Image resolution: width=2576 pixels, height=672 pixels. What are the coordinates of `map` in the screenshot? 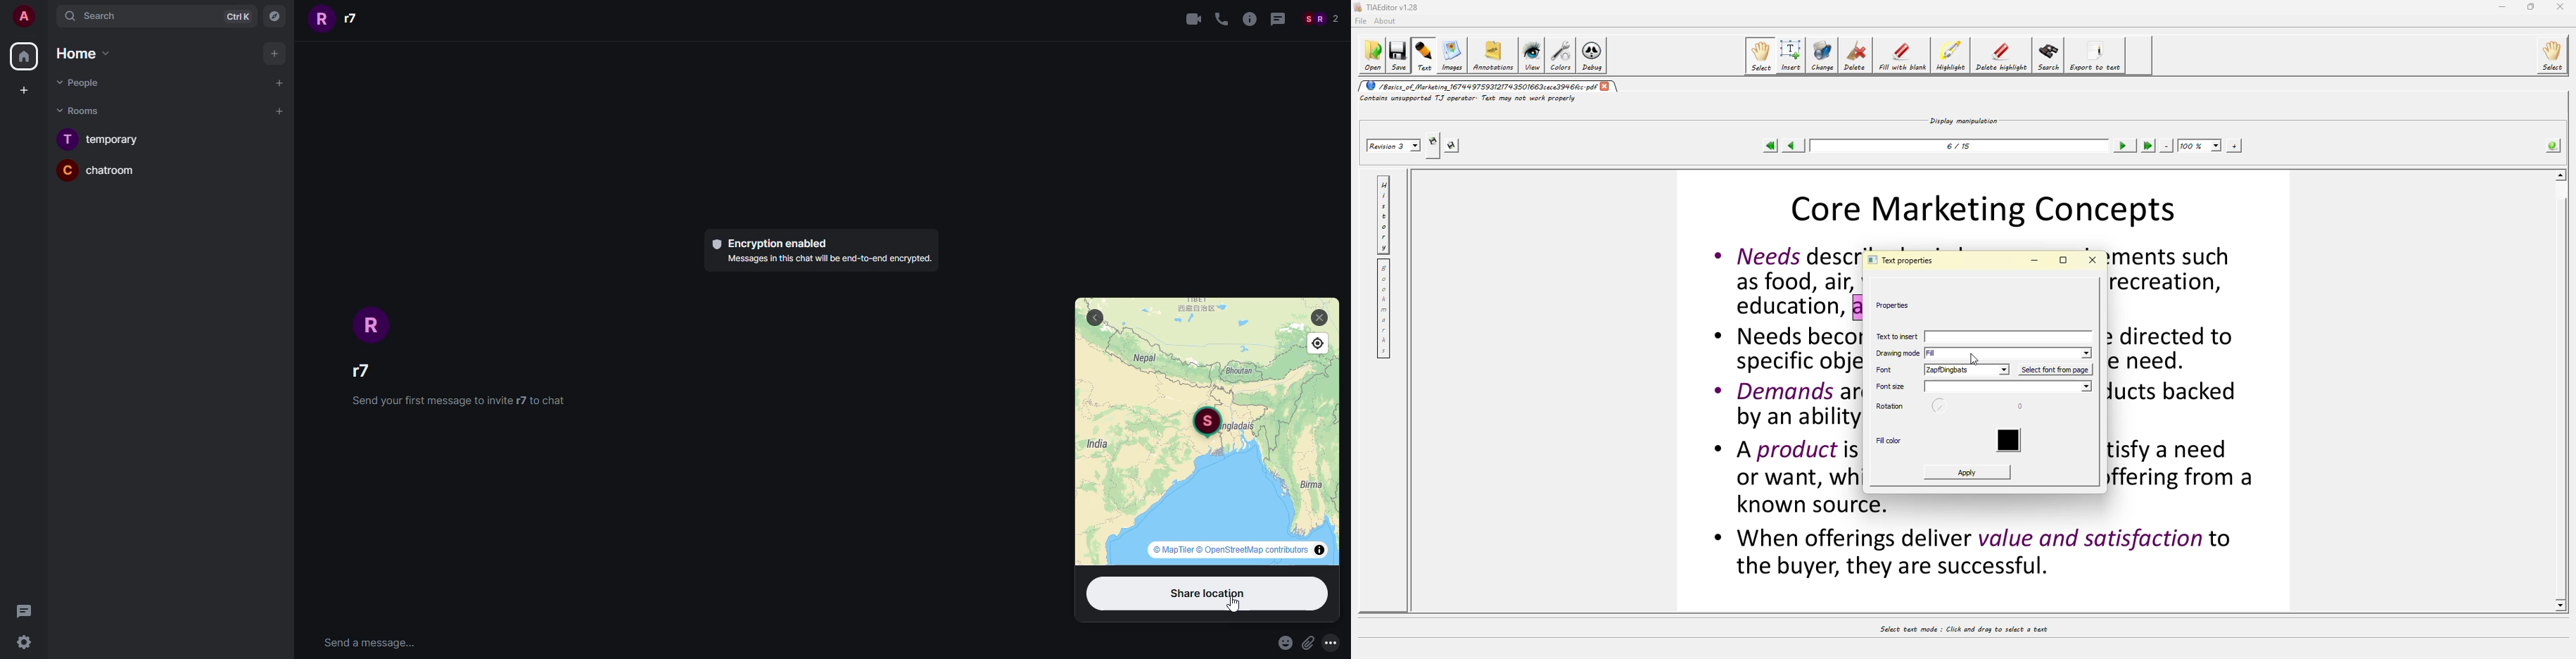 It's located at (1217, 484).